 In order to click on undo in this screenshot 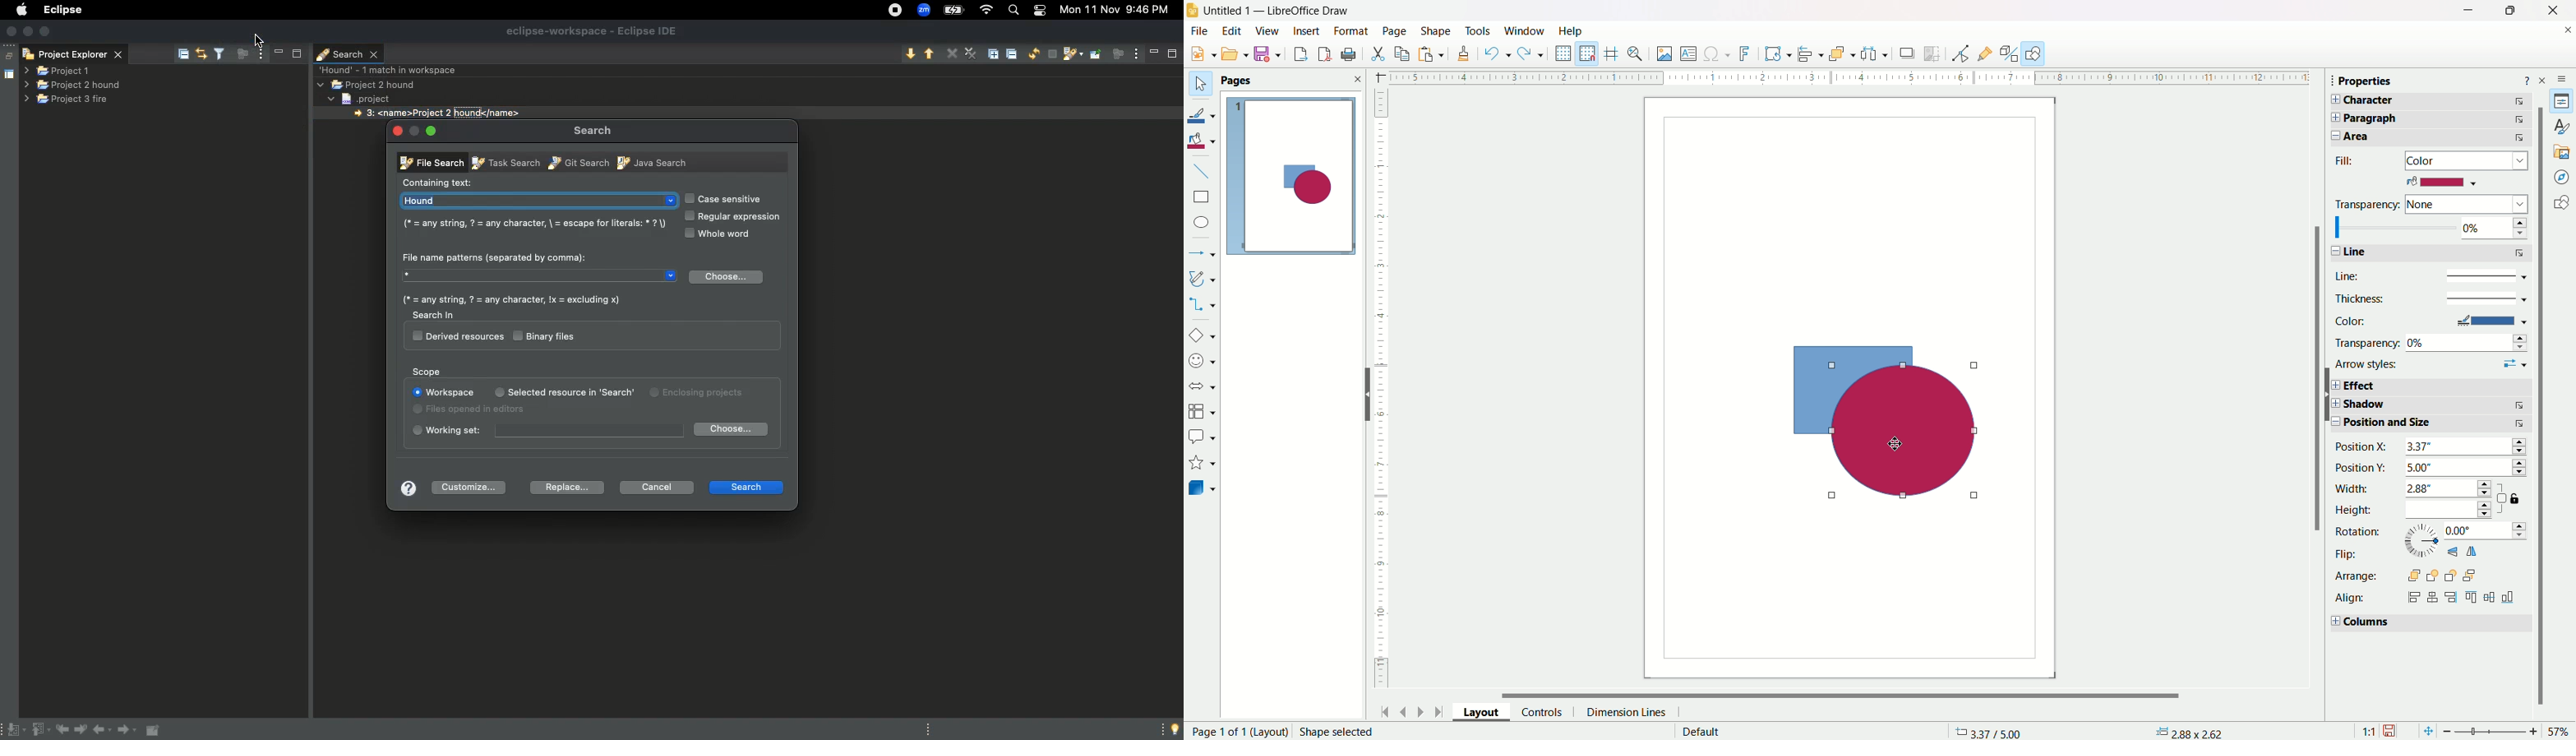, I will do `click(1497, 56)`.